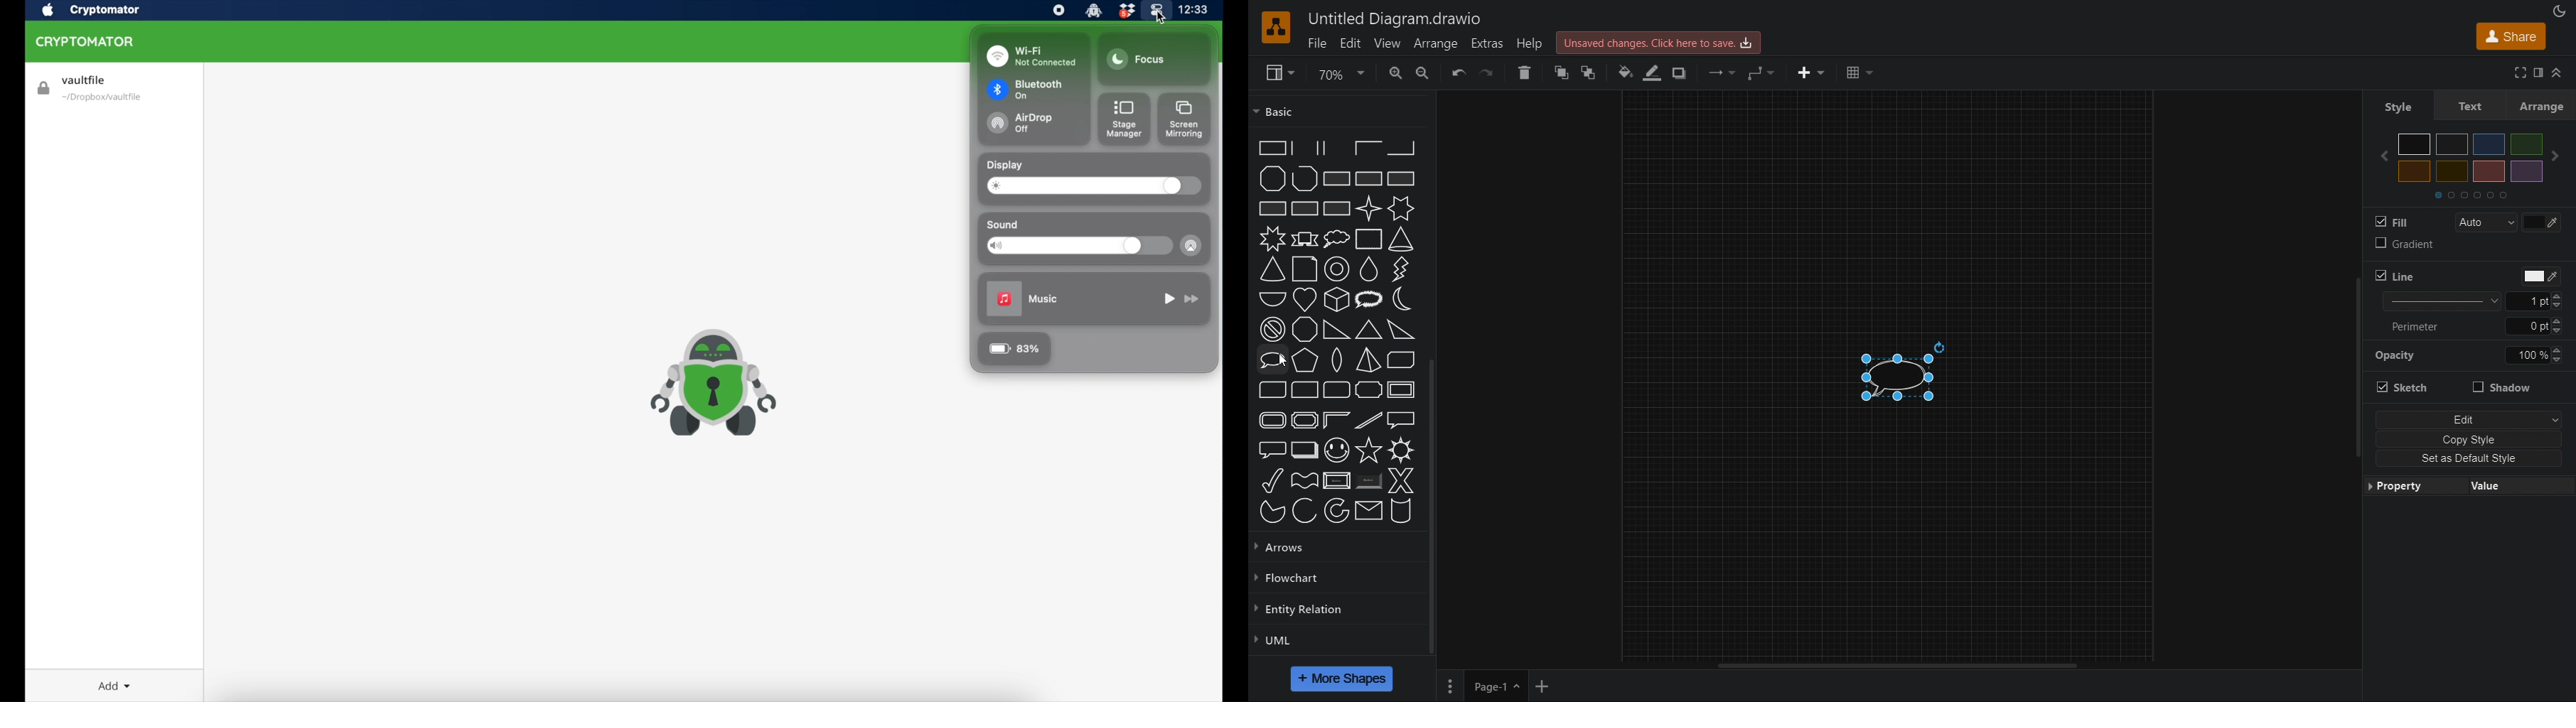  I want to click on Gradient, so click(2409, 244).